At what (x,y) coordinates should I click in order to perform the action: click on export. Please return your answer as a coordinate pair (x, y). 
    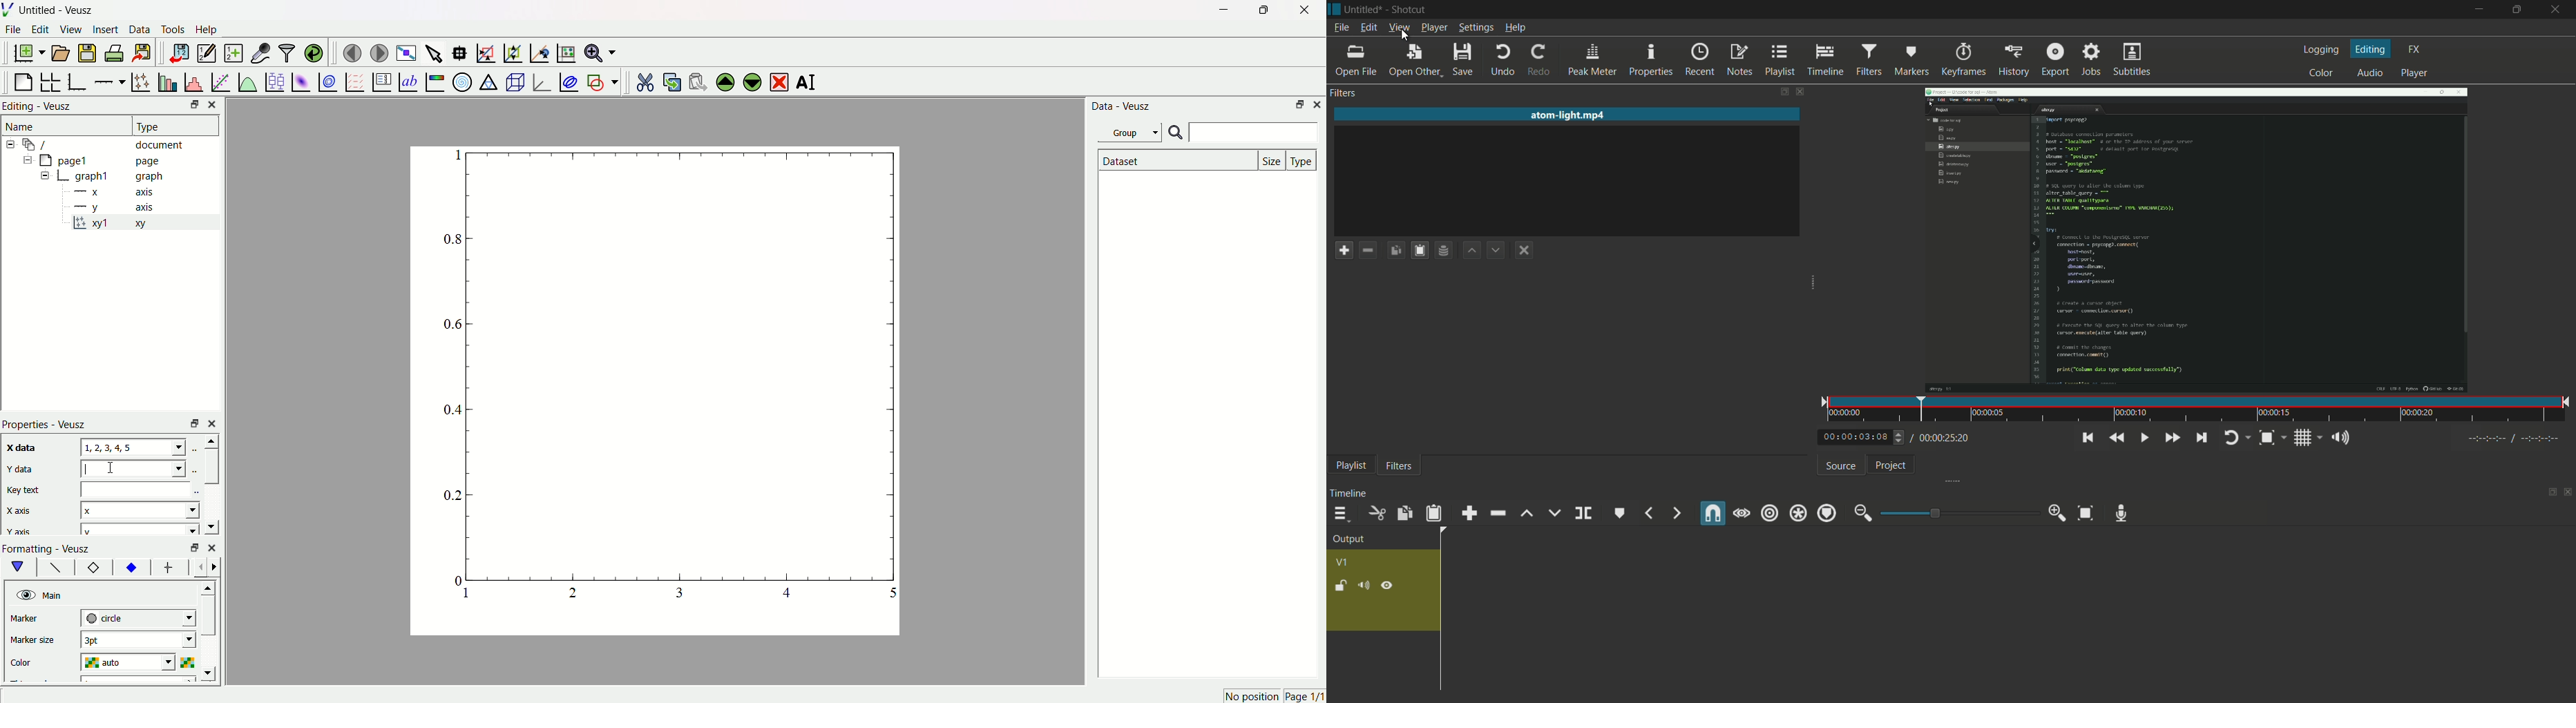
    Looking at the image, I should click on (2054, 60).